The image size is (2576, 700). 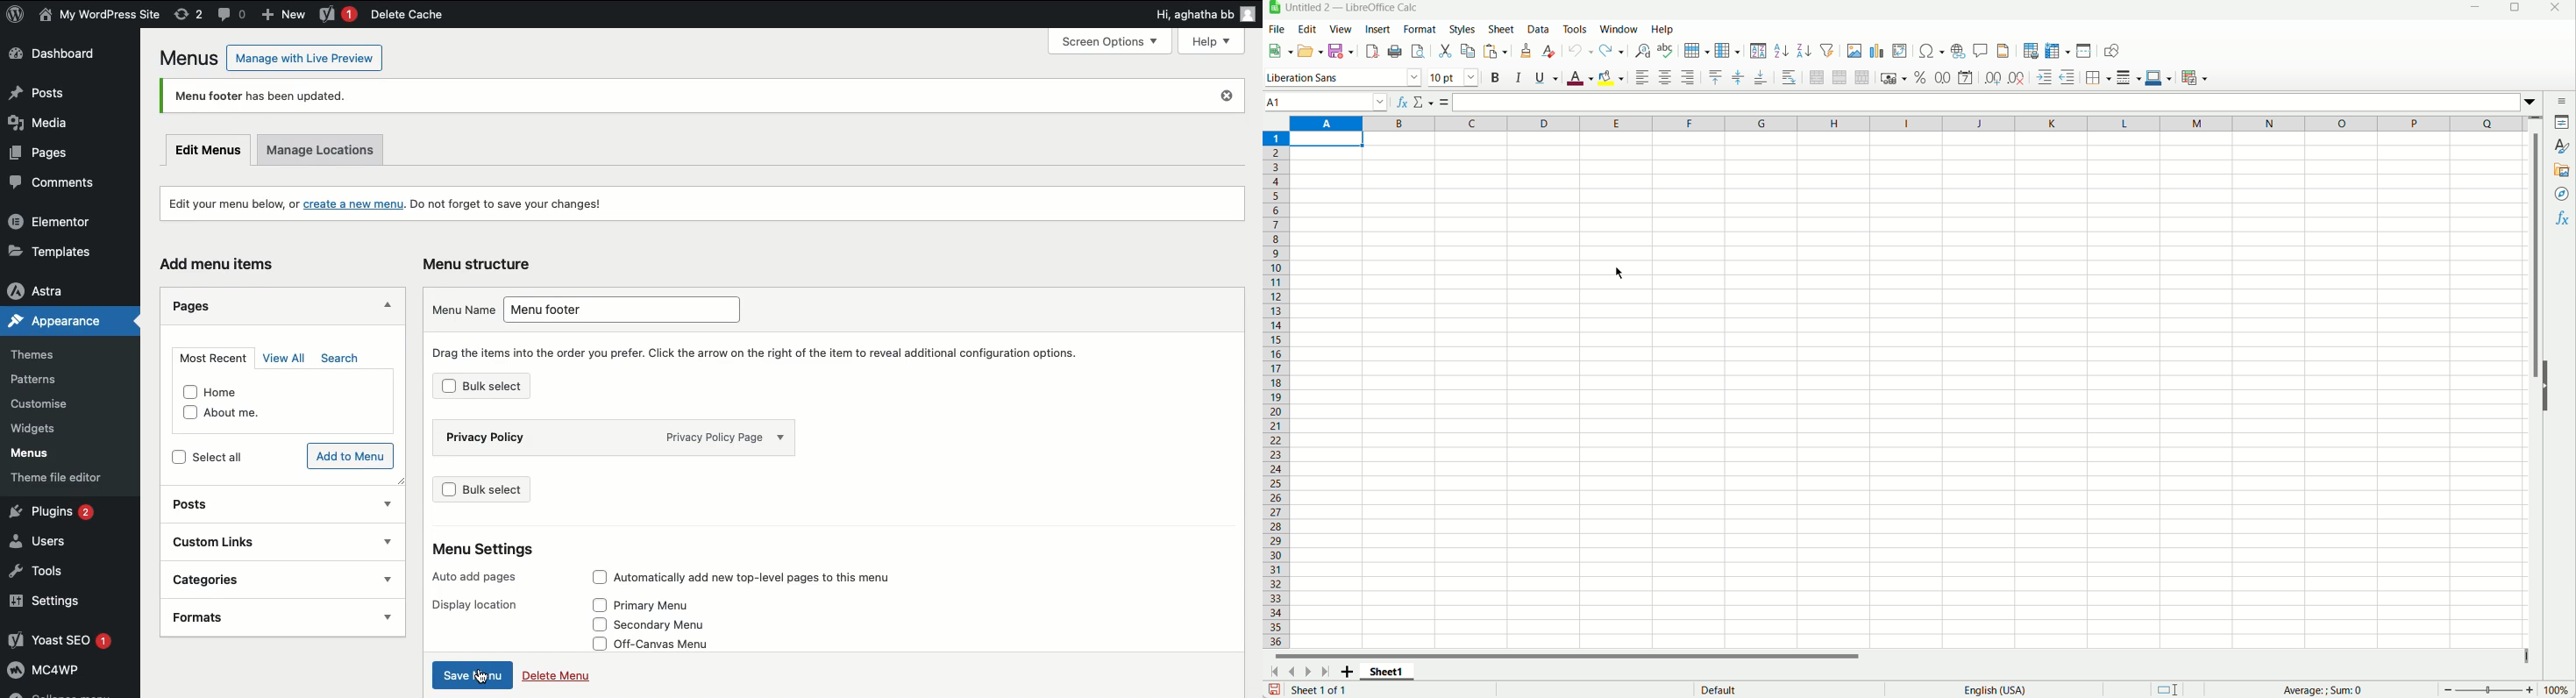 What do you see at coordinates (47, 127) in the screenshot?
I see `Media` at bounding box center [47, 127].